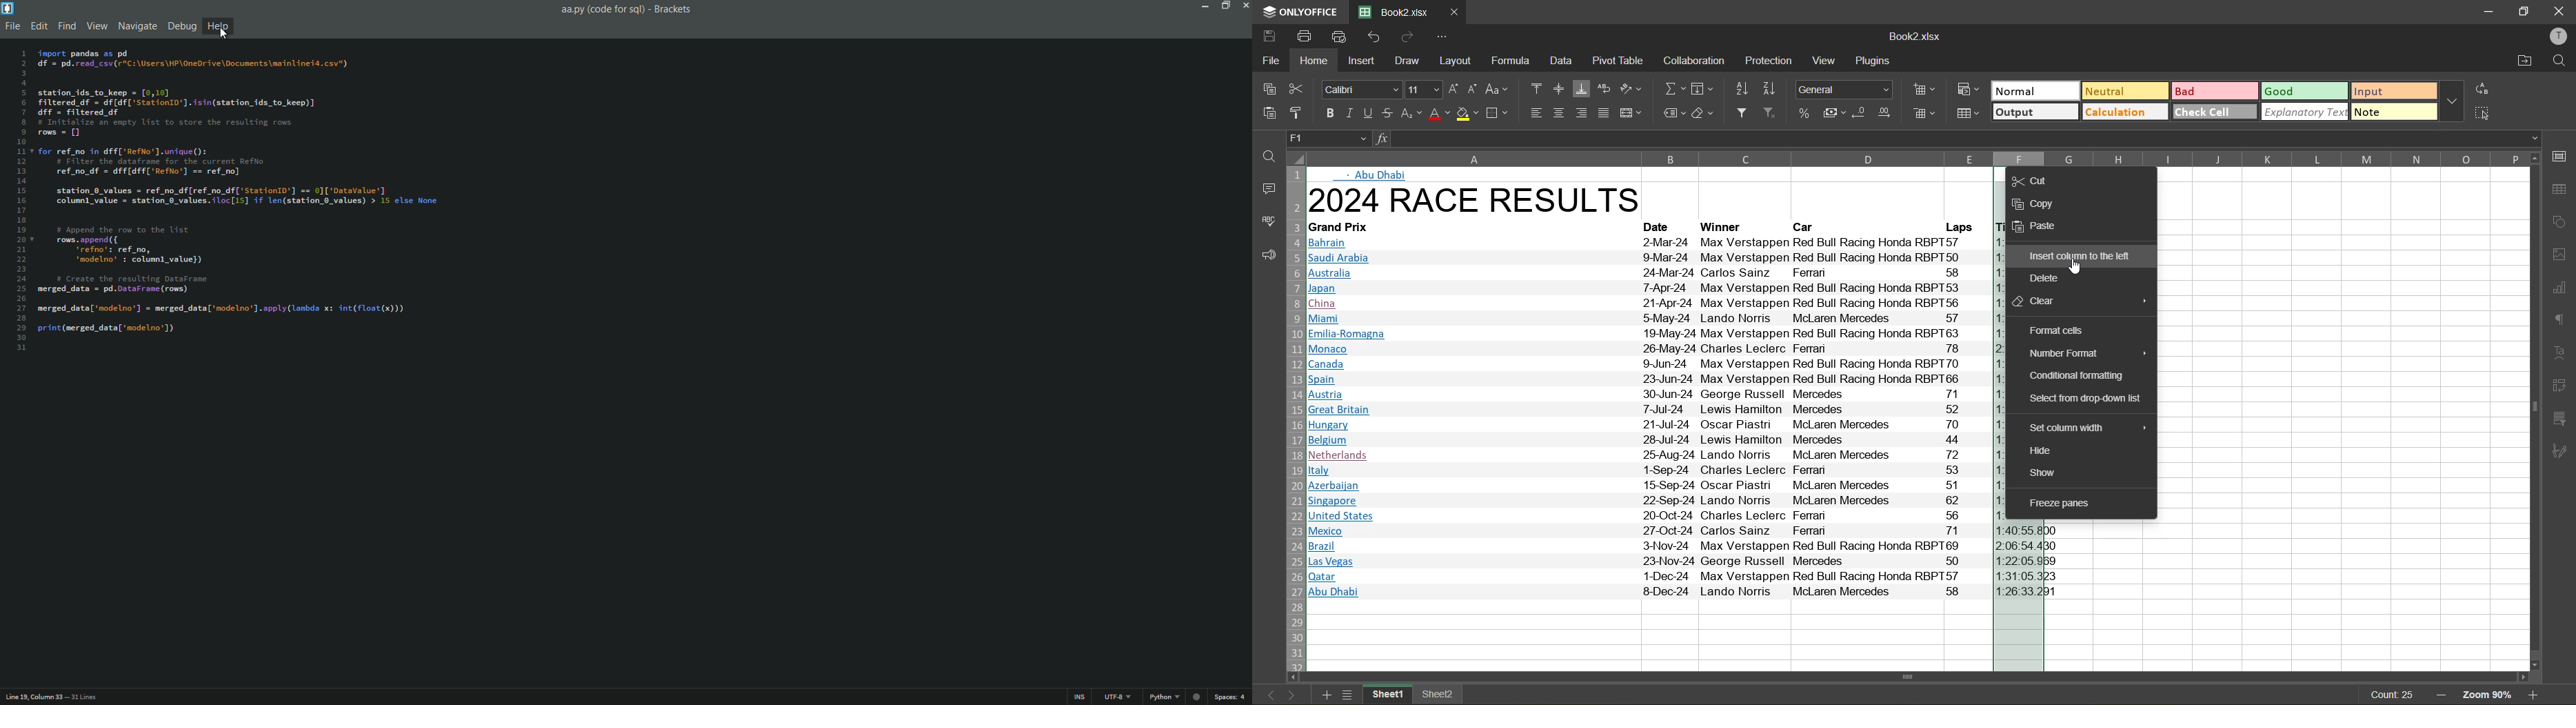 This screenshot has width=2576, height=728. Describe the element at coordinates (1327, 695) in the screenshot. I see `add sheet` at that location.